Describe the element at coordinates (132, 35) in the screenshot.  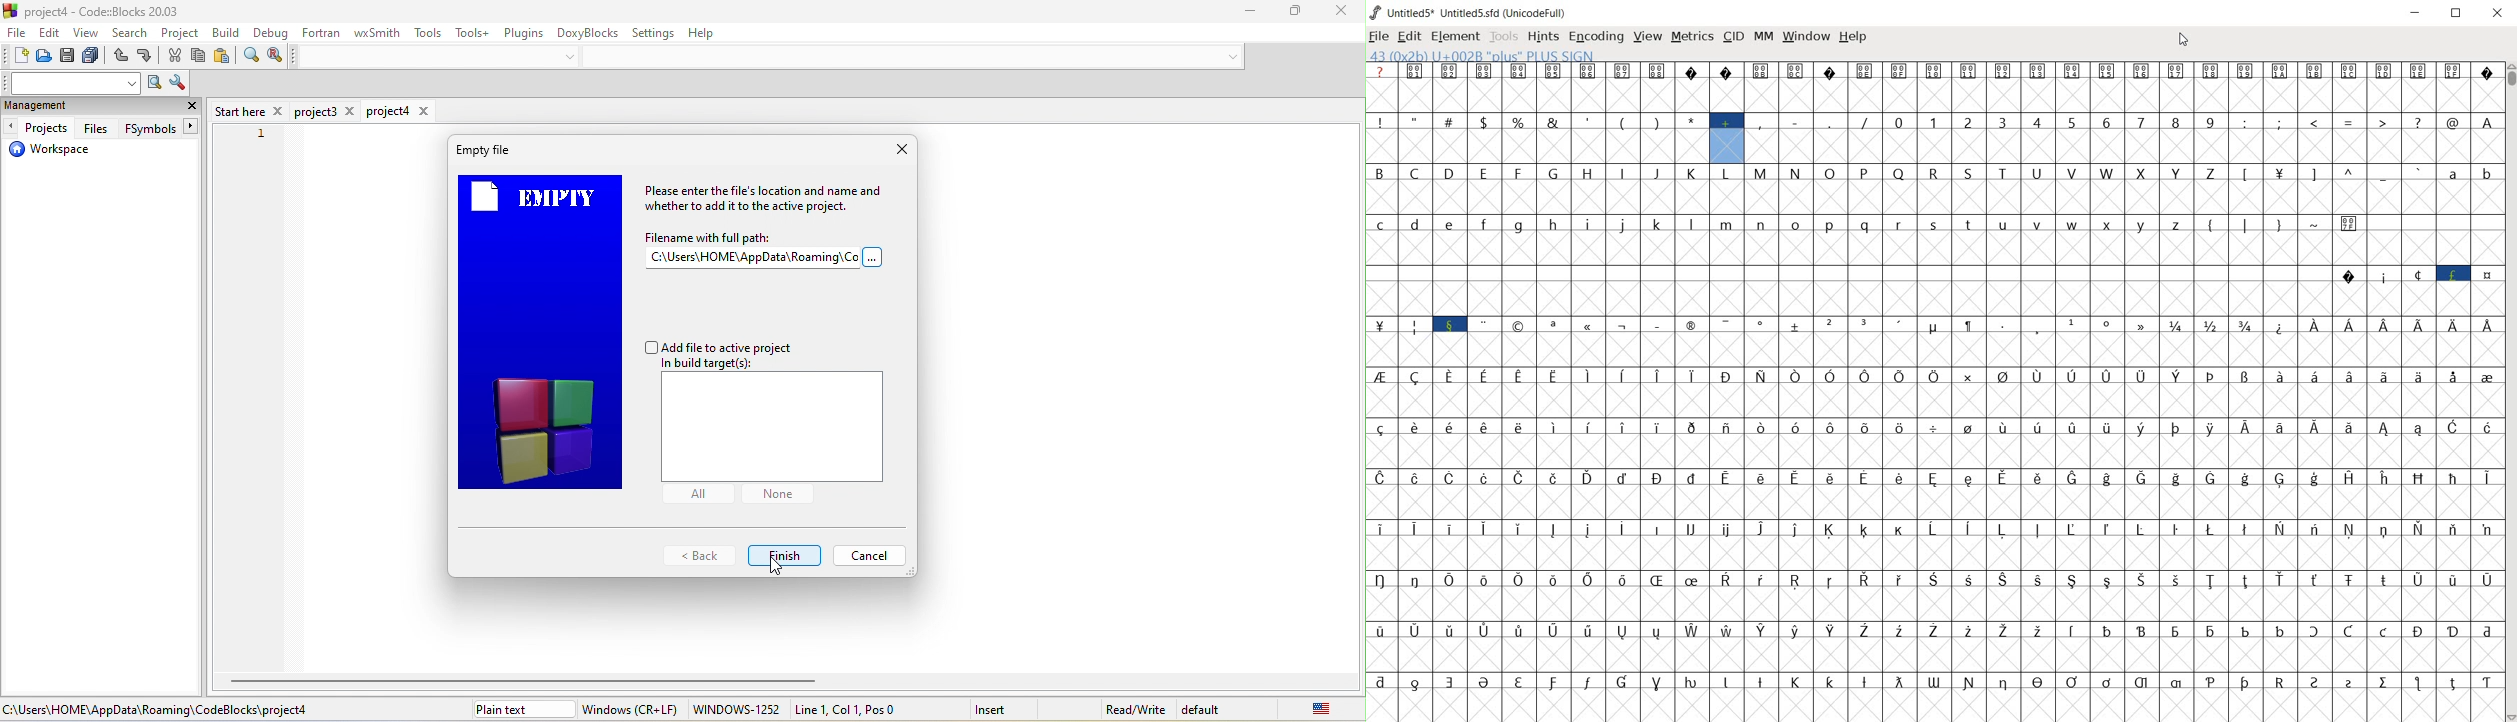
I see `search` at that location.